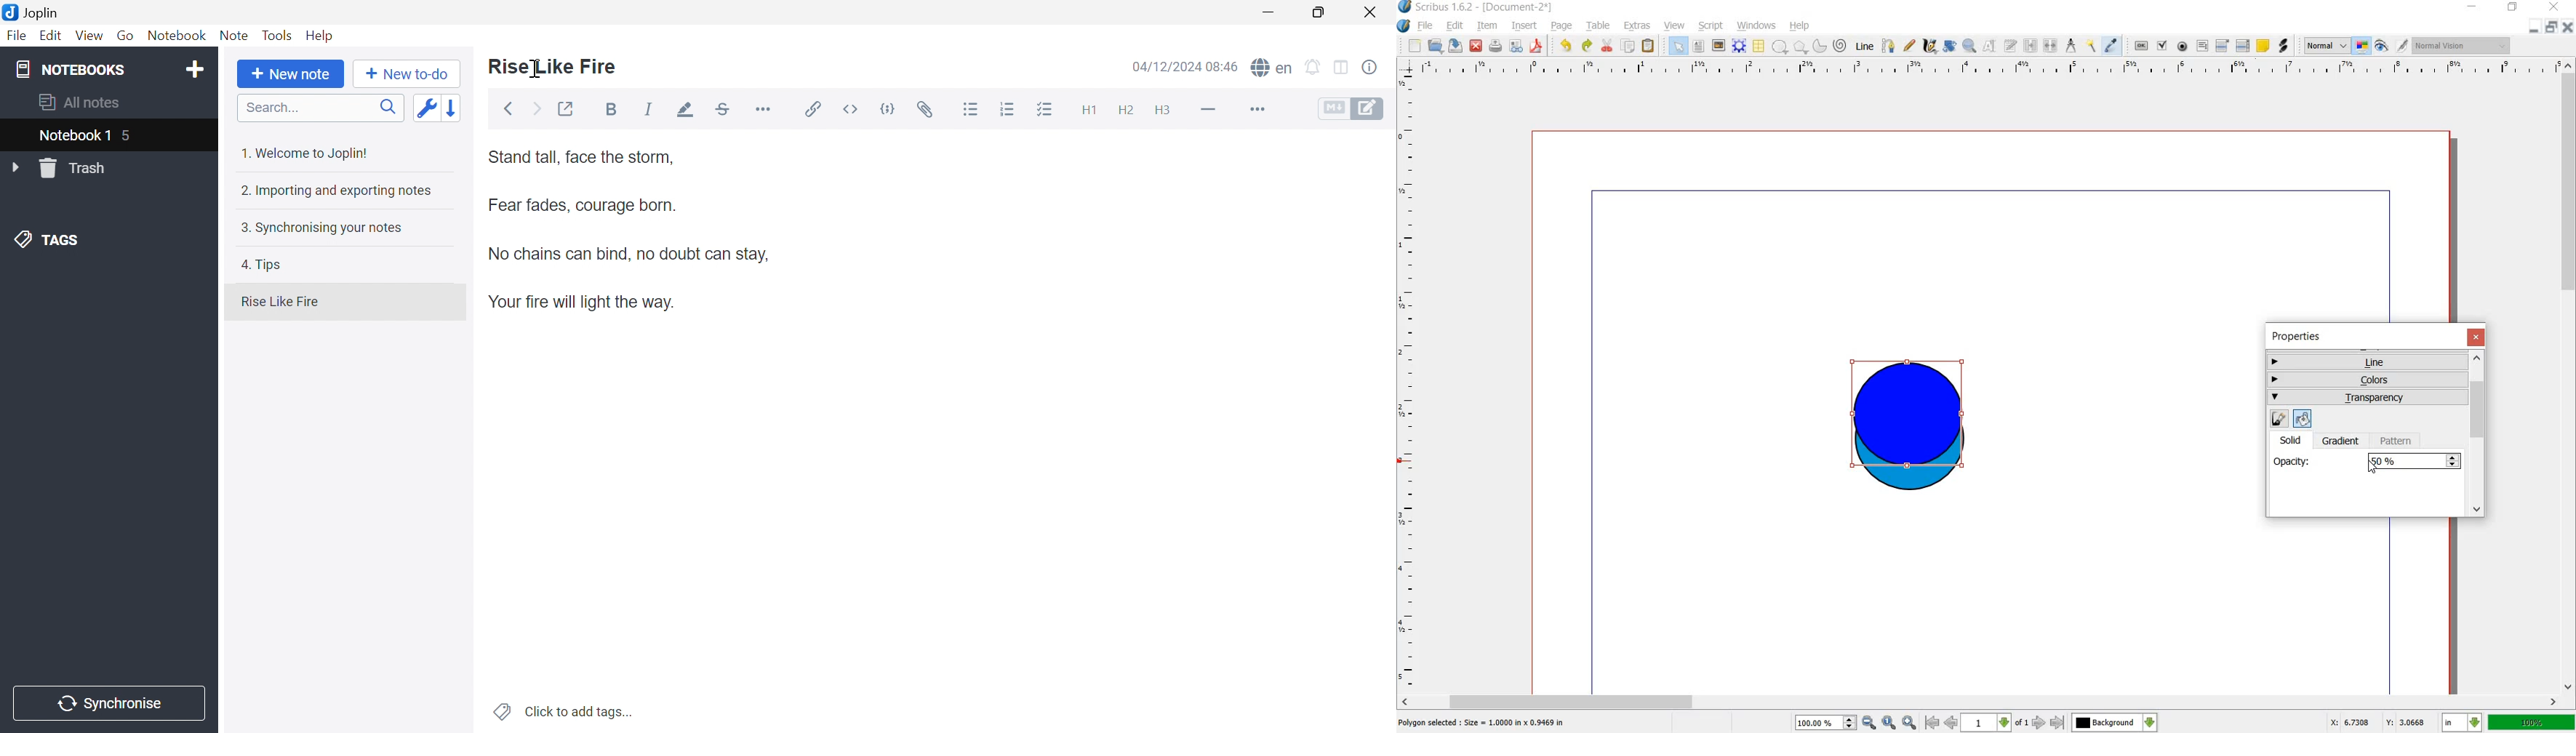  I want to click on New note, so click(290, 73).